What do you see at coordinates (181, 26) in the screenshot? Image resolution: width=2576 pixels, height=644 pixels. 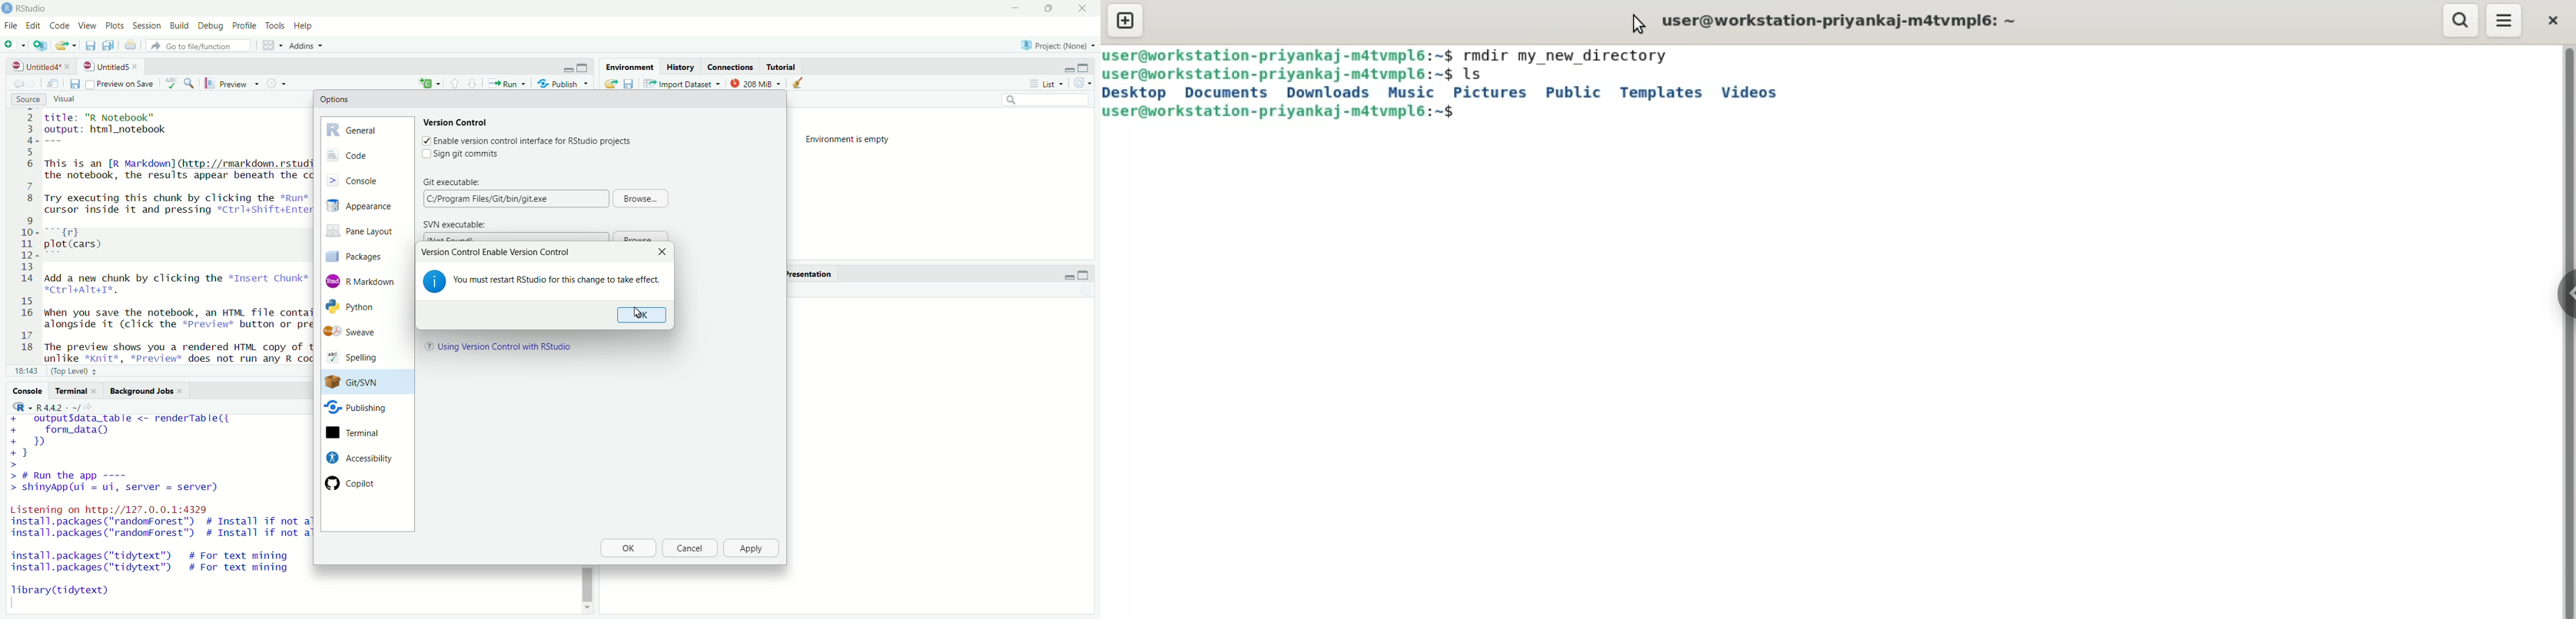 I see `Build` at bounding box center [181, 26].